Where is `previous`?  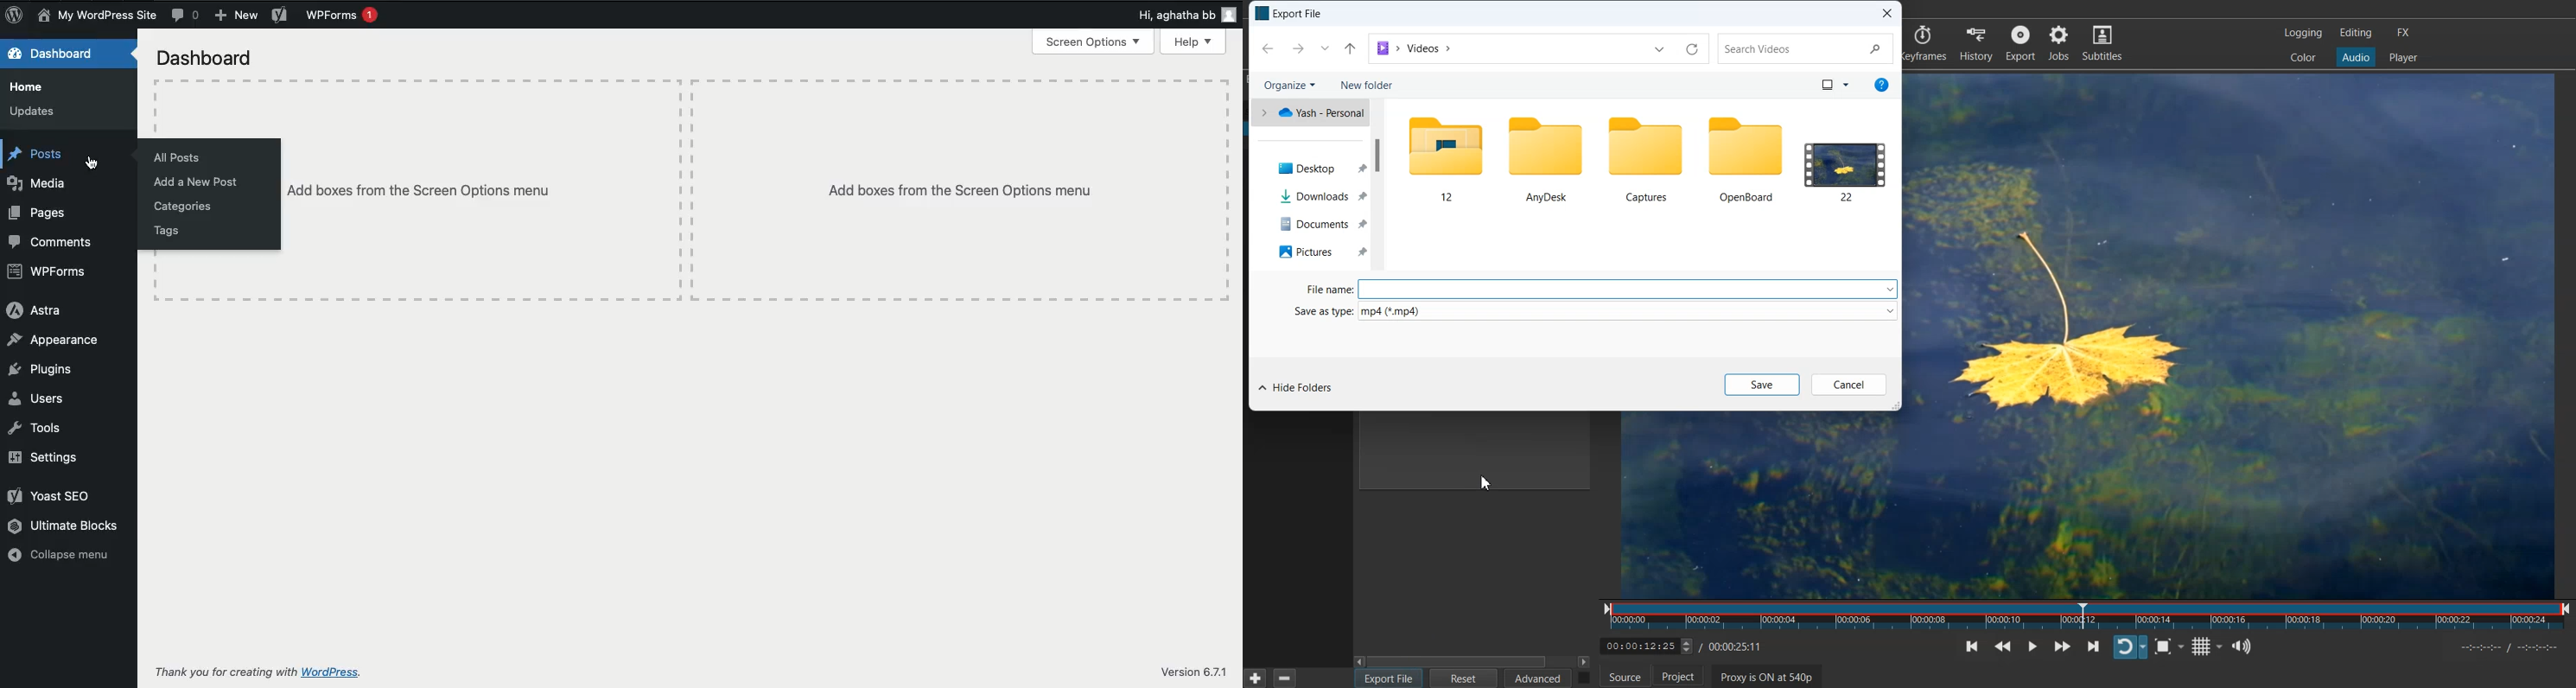 previous is located at coordinates (1266, 49).